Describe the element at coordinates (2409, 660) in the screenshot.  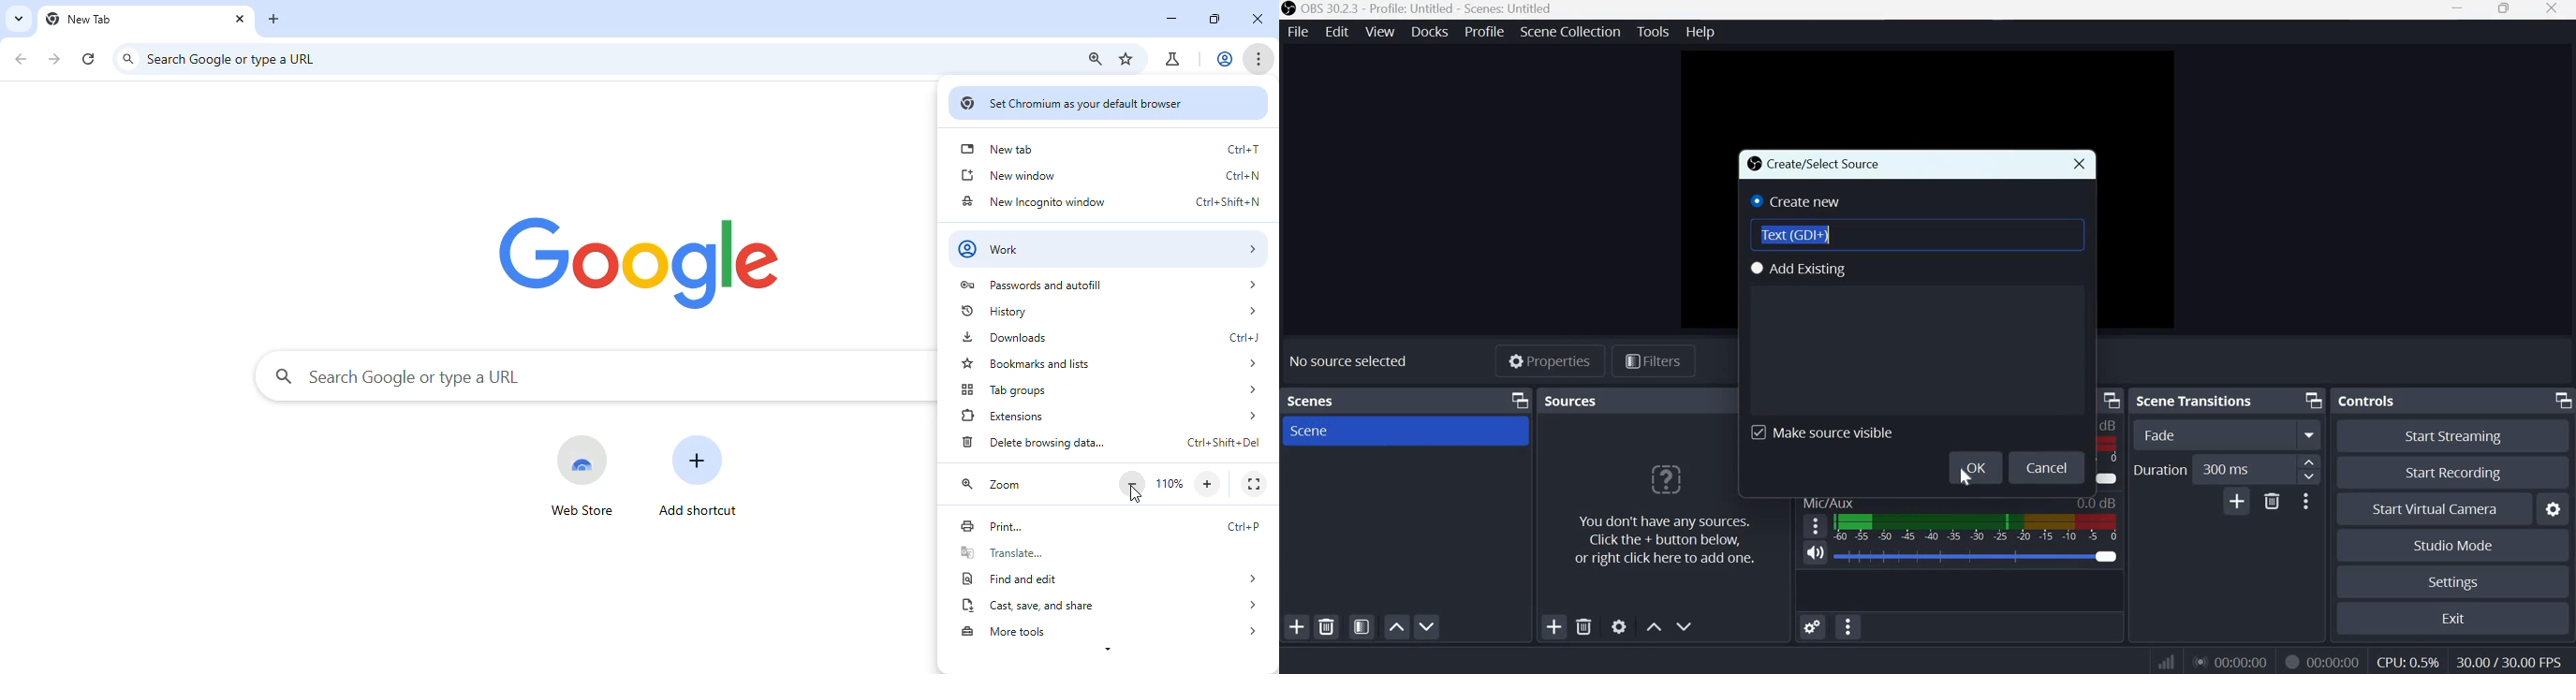
I see `CPU: 0.5%` at that location.